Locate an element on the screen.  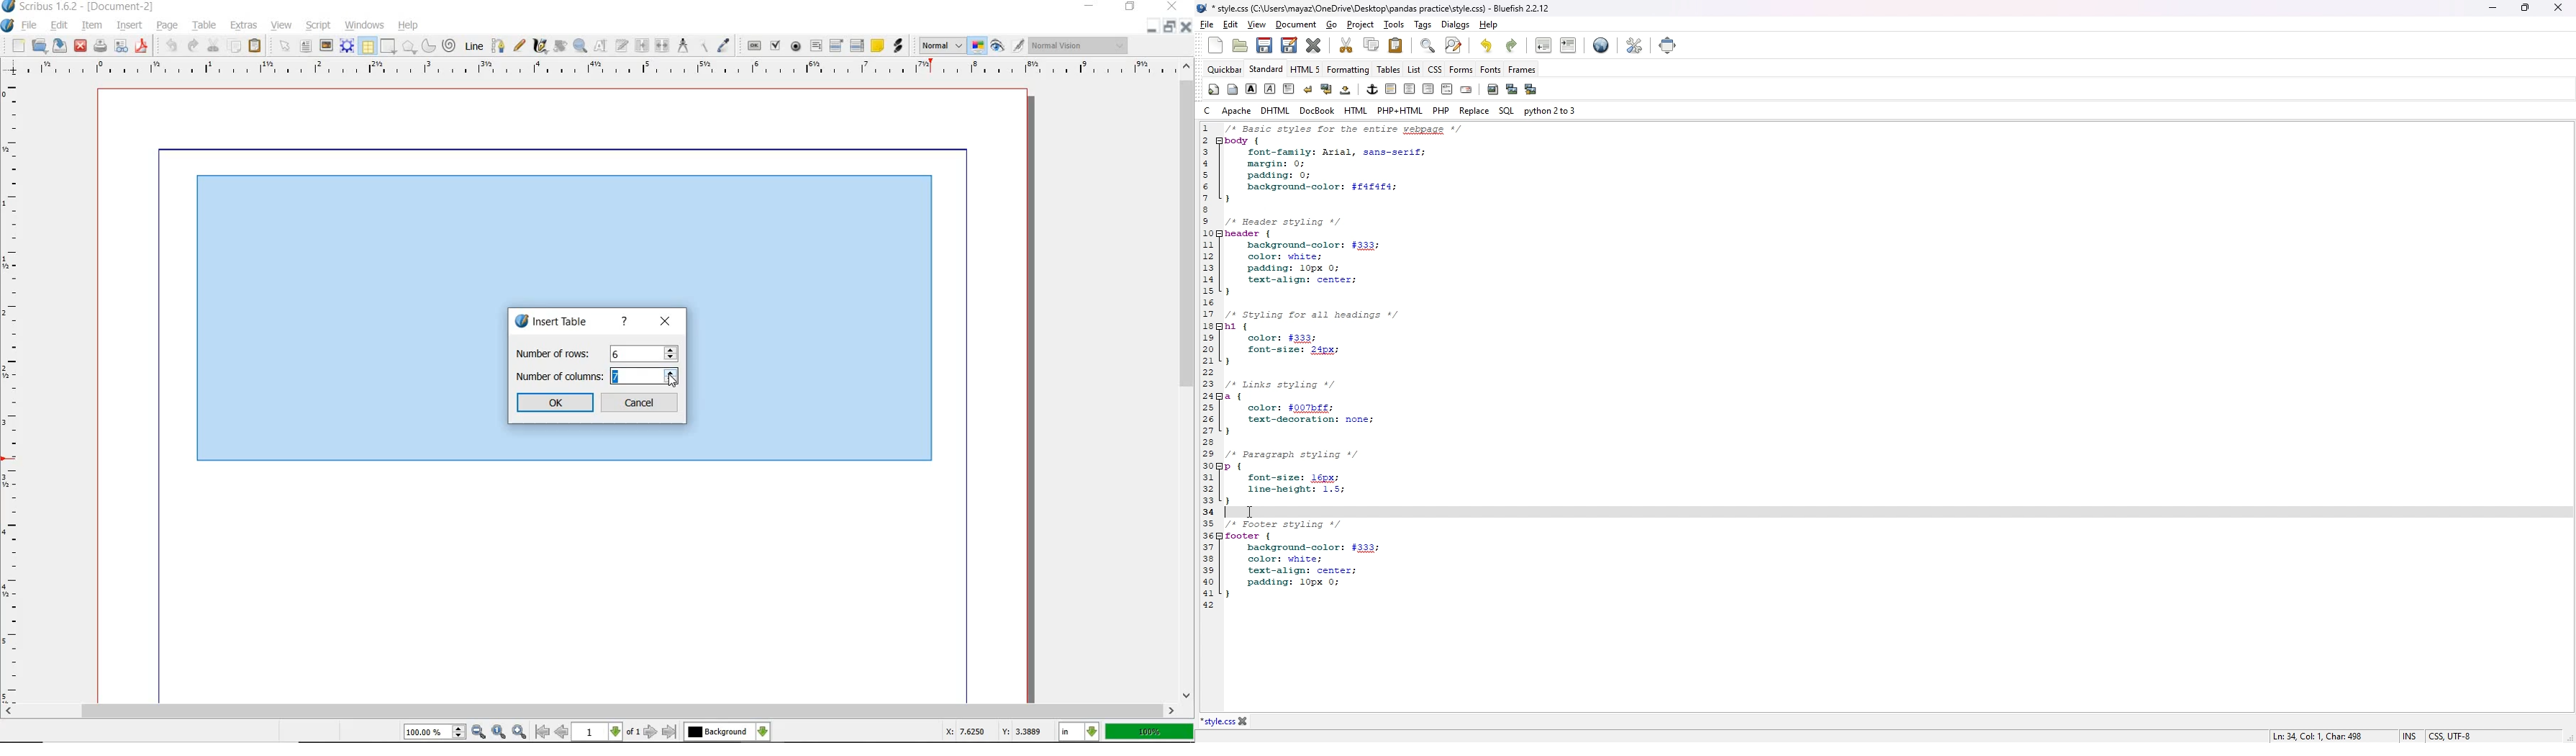
save as is located at coordinates (1291, 46).